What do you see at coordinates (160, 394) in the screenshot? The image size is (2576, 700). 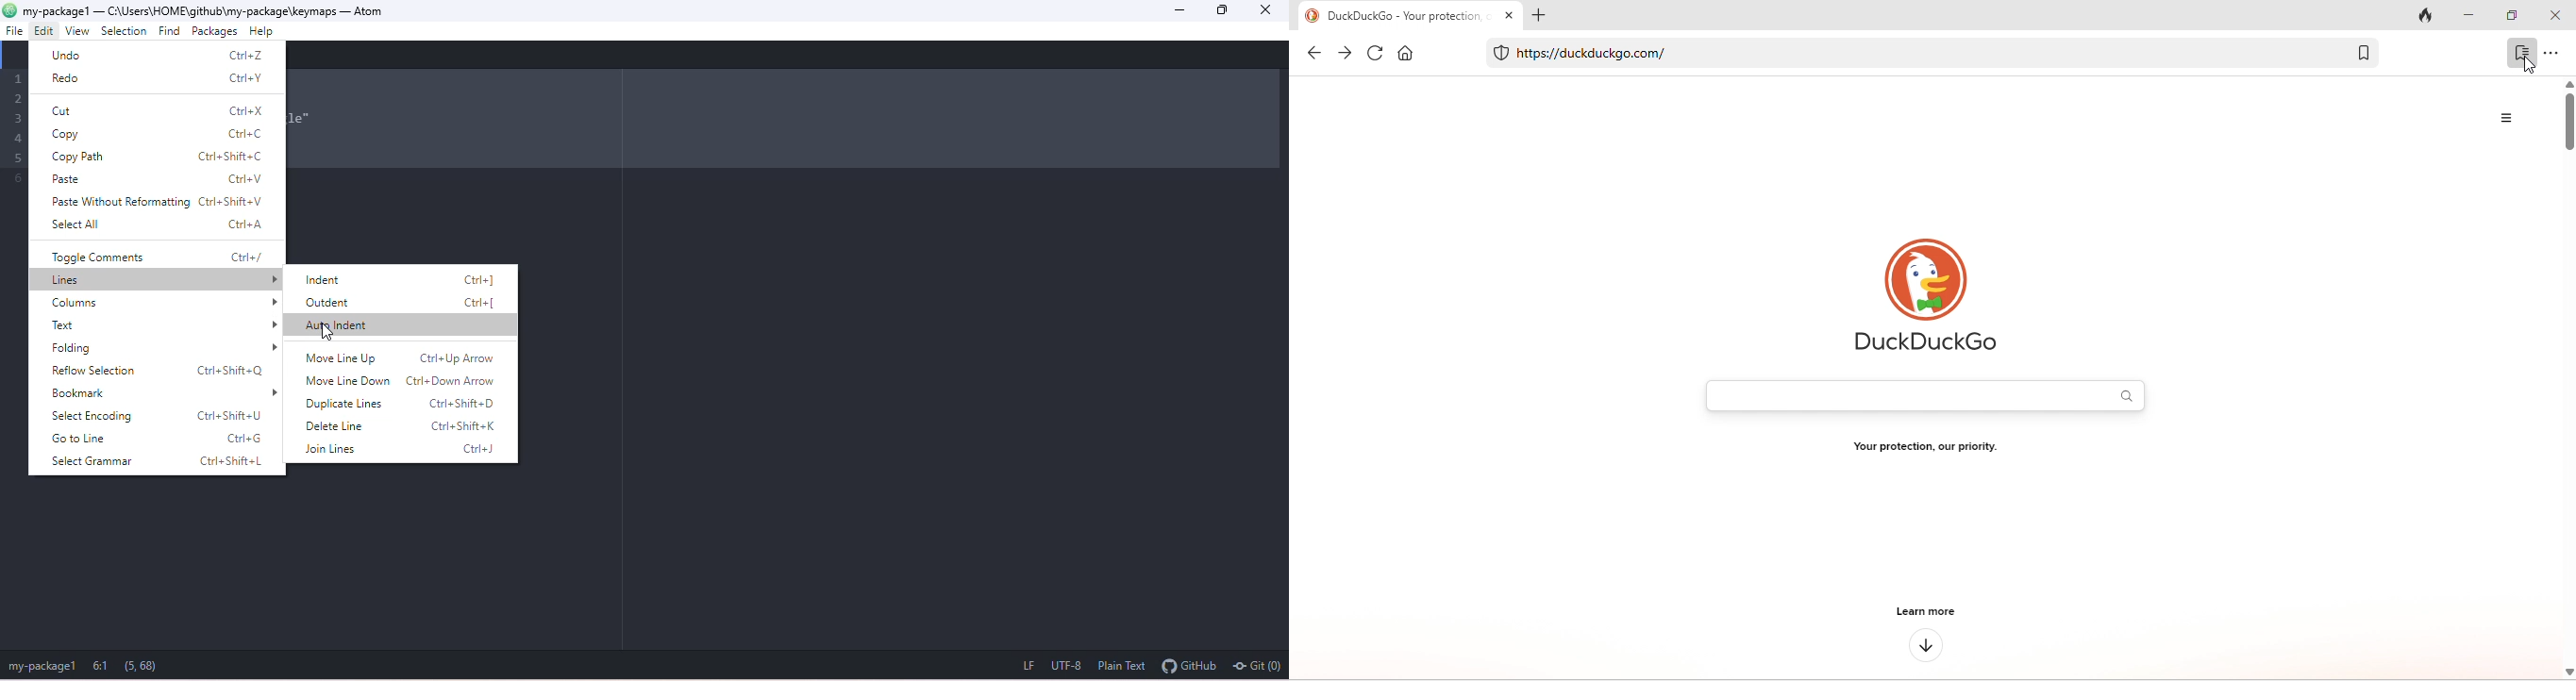 I see `bookmark` at bounding box center [160, 394].